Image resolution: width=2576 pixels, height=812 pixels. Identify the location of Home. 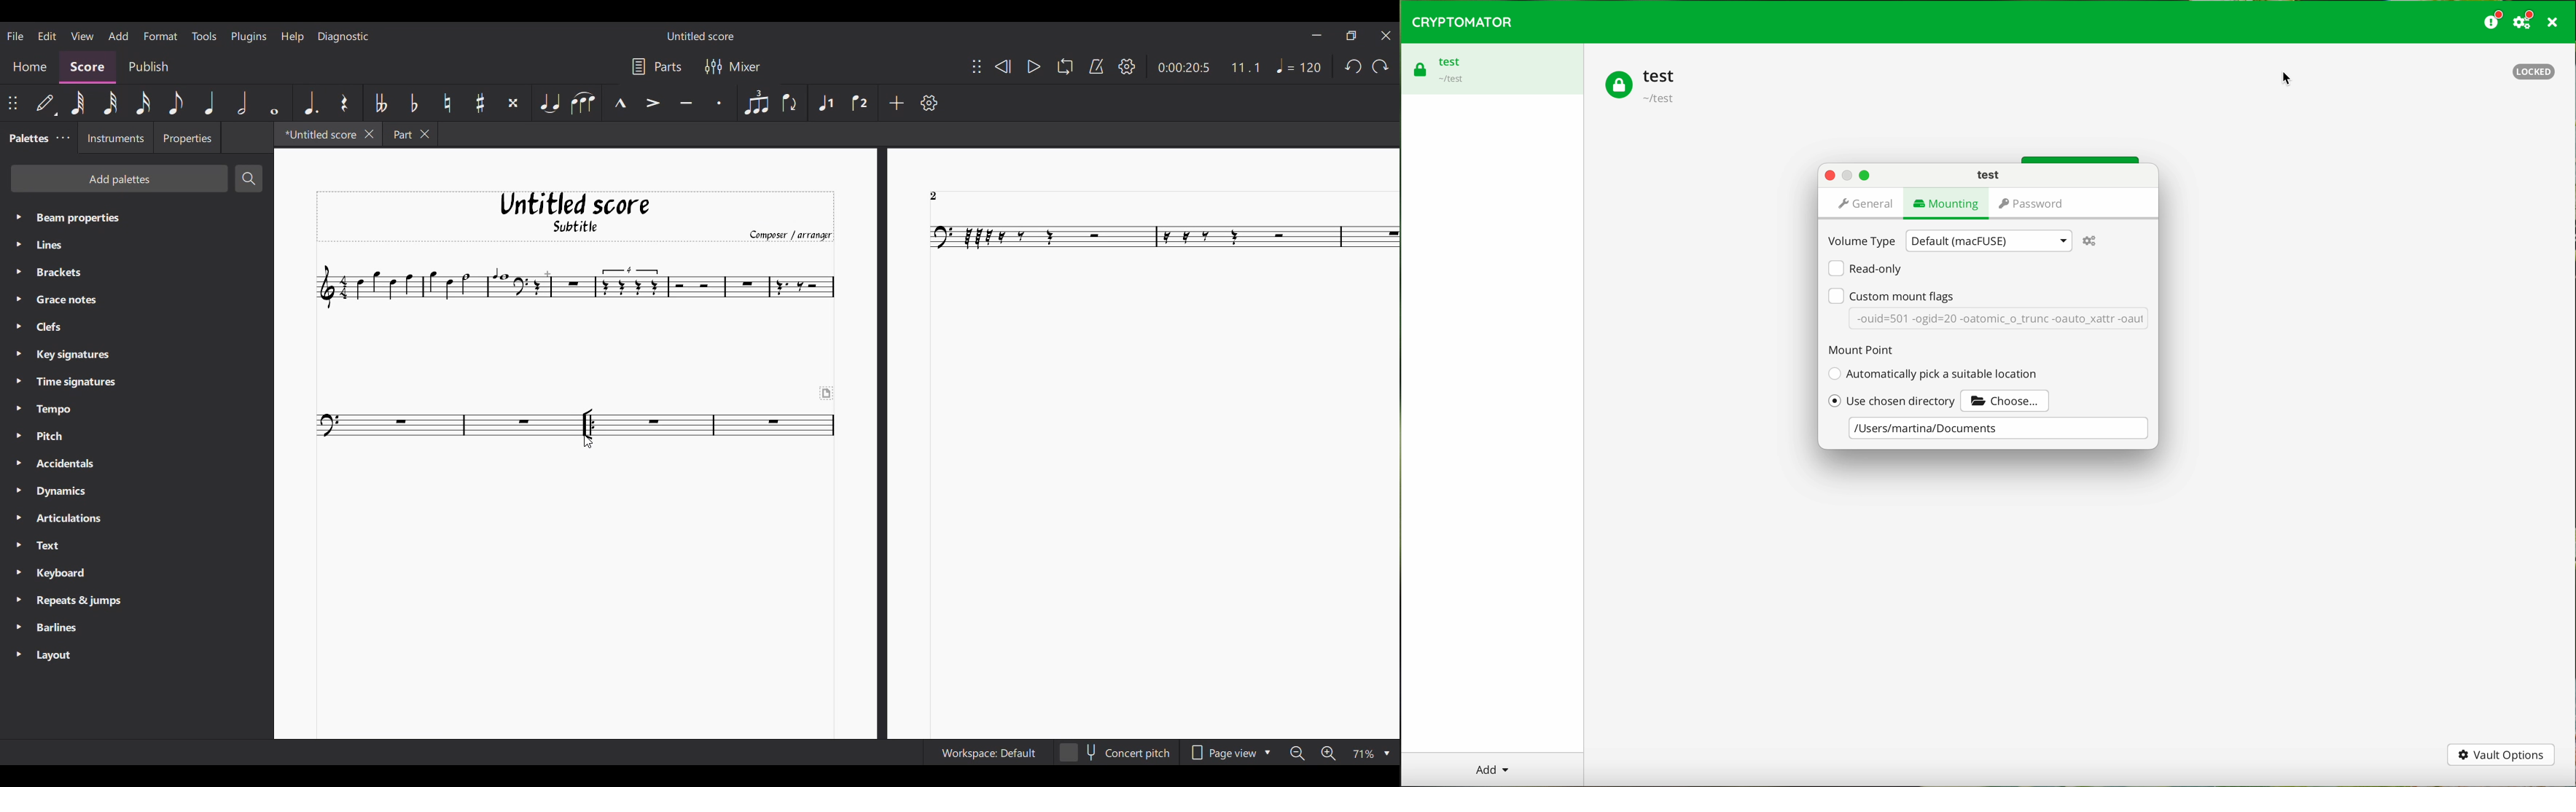
(29, 68).